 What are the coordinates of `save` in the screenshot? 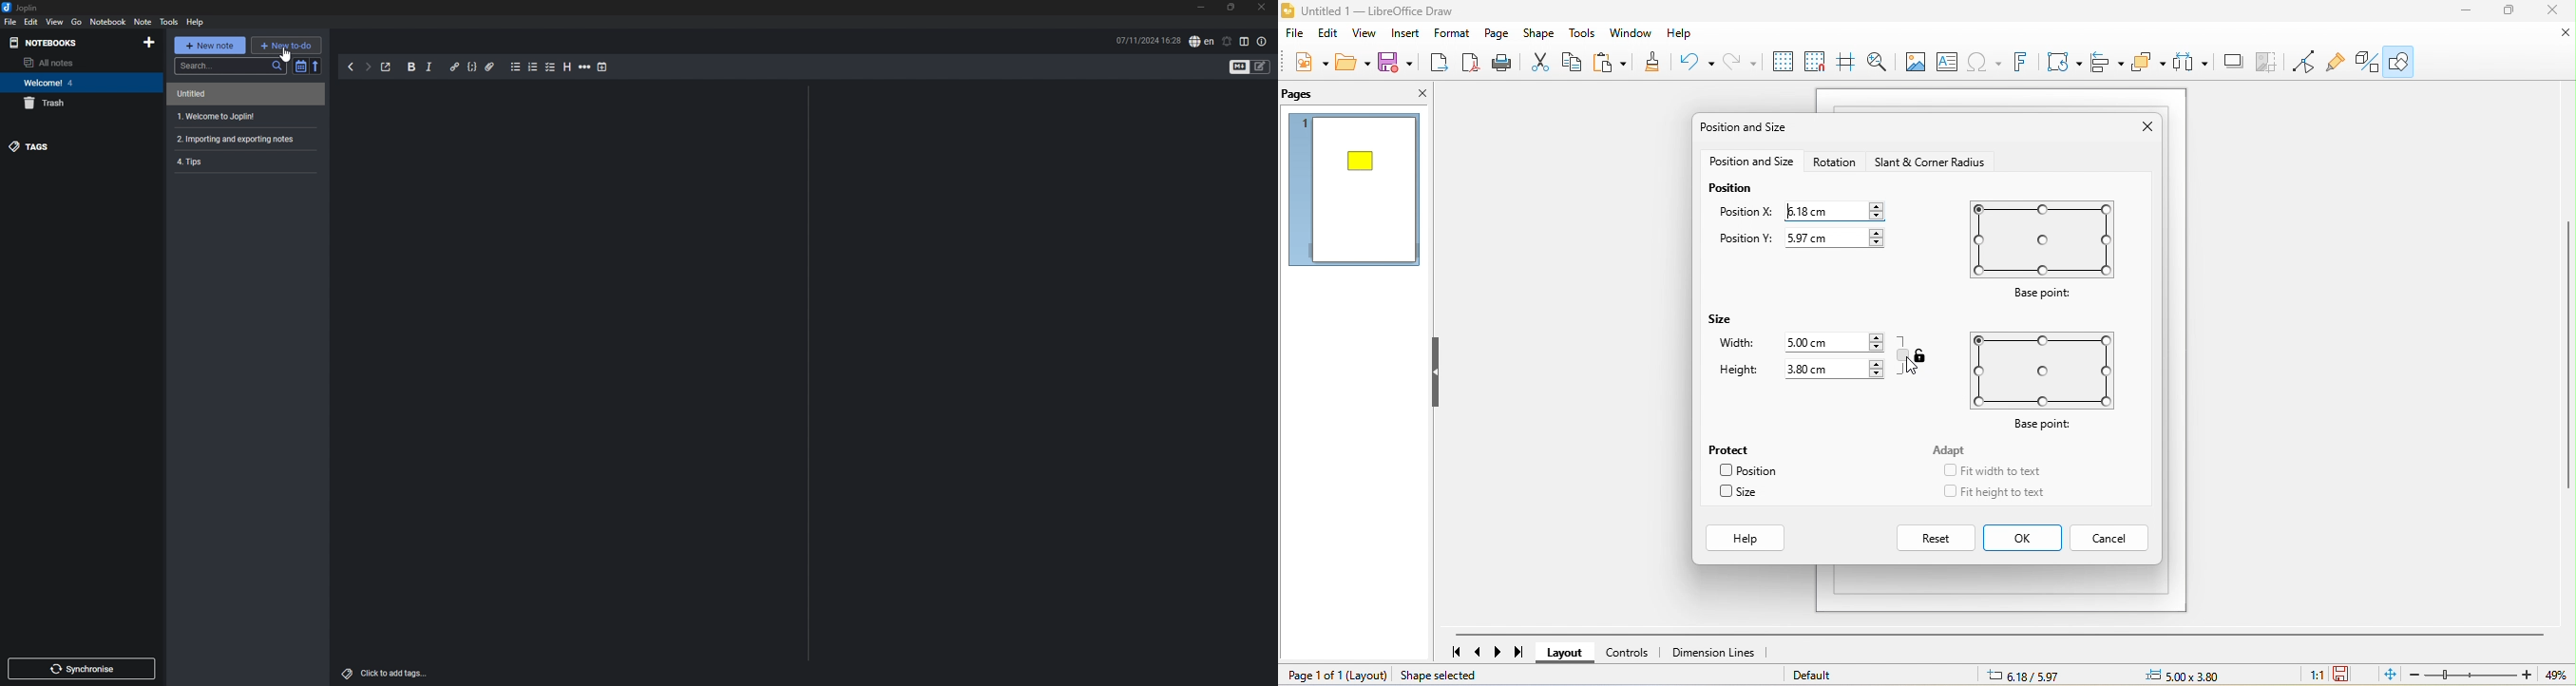 It's located at (1397, 64).